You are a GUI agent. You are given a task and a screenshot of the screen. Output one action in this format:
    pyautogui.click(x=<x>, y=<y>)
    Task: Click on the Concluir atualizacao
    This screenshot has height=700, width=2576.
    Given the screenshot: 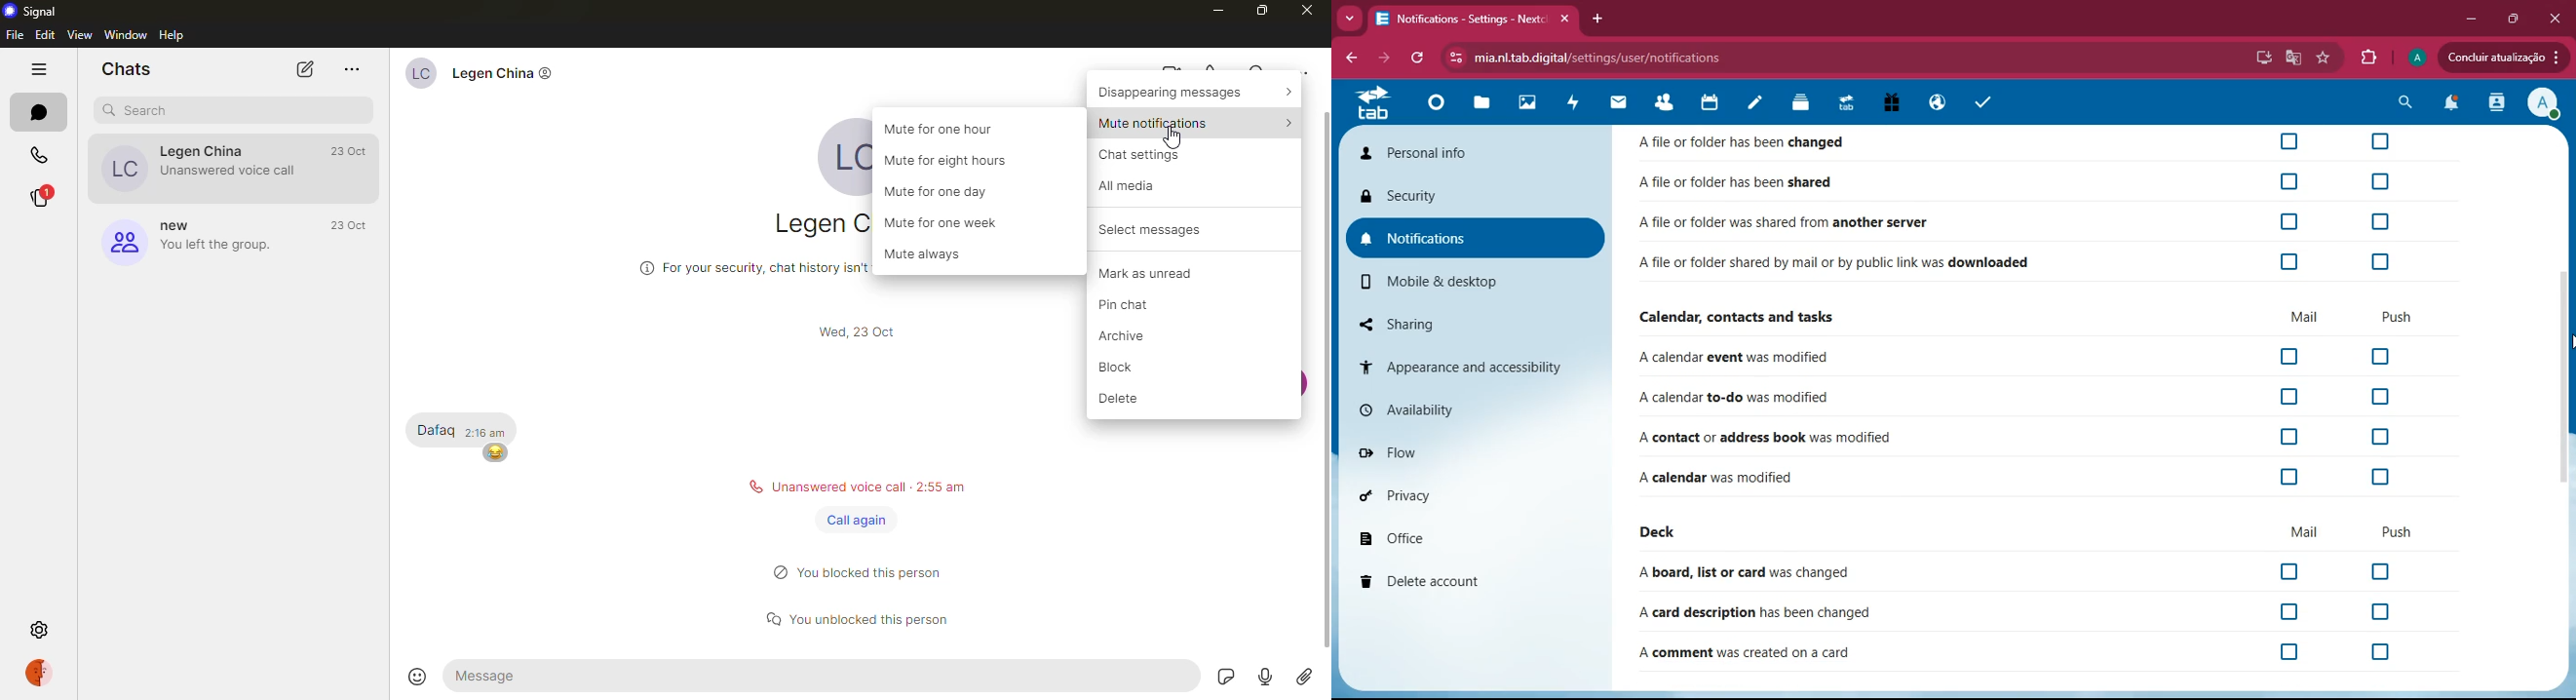 What is the action you would take?
    pyautogui.click(x=2506, y=58)
    